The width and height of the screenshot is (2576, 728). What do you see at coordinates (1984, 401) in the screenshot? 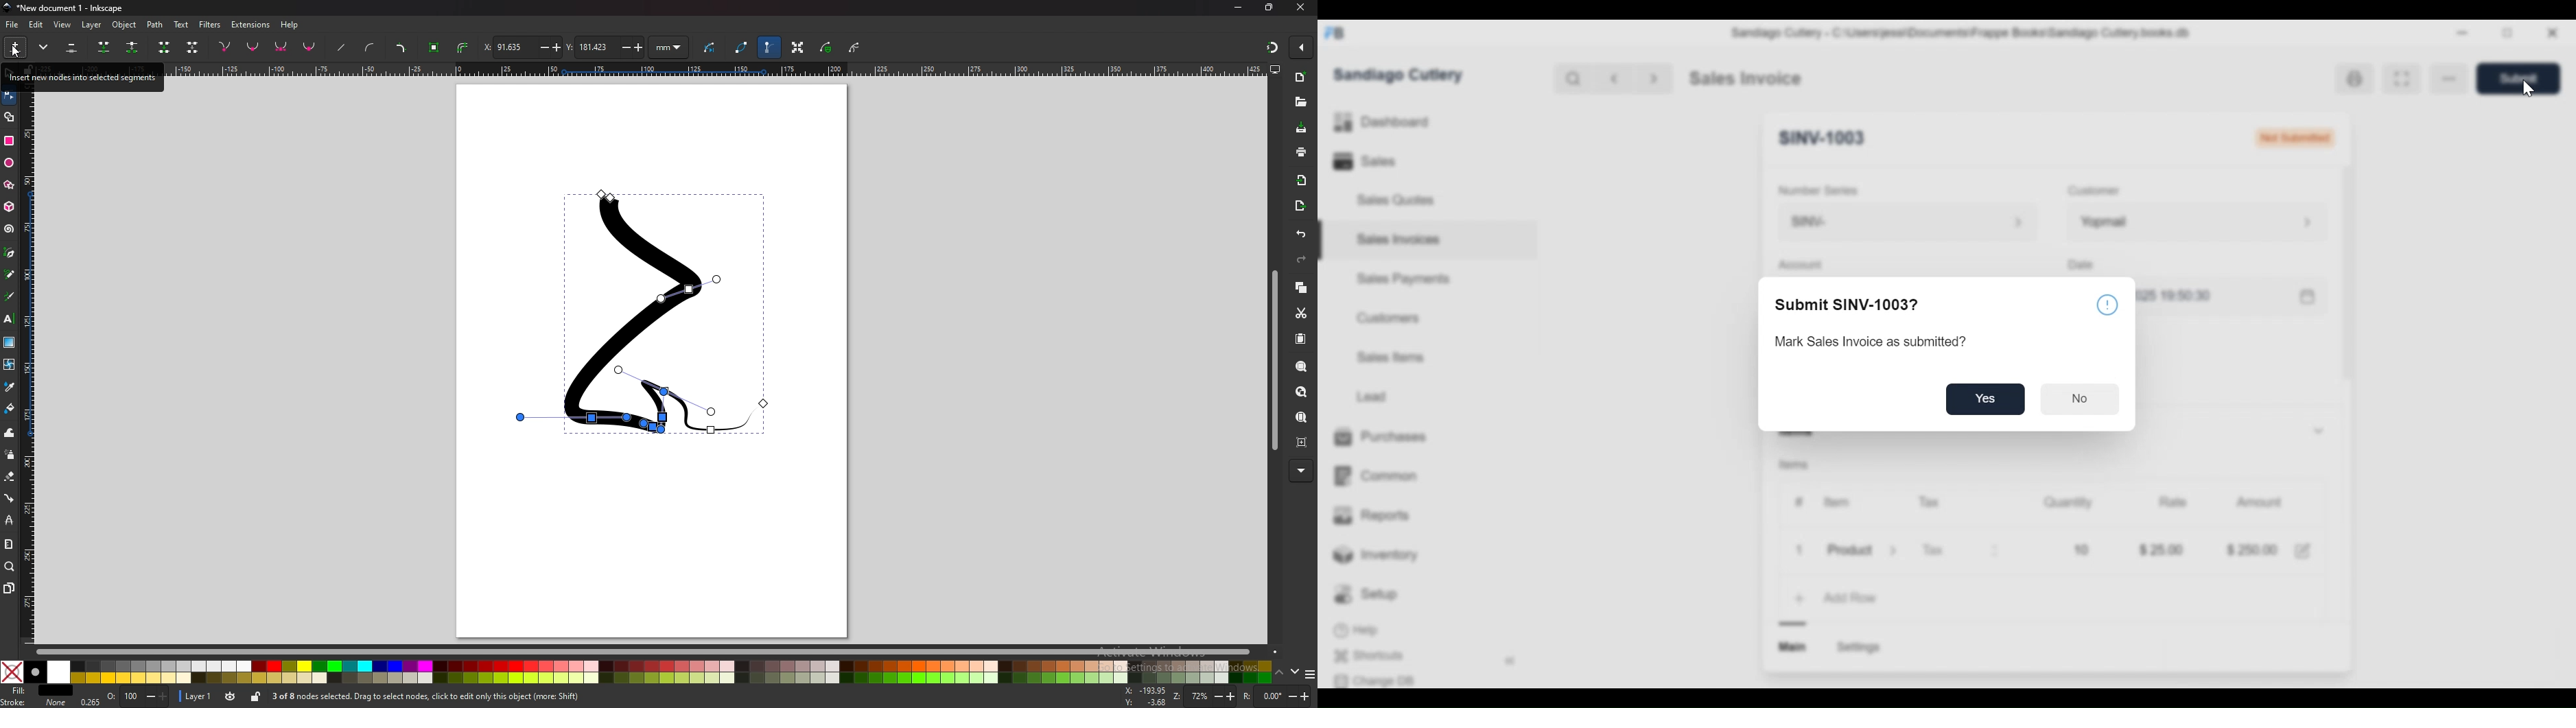
I see `Yes` at bounding box center [1984, 401].